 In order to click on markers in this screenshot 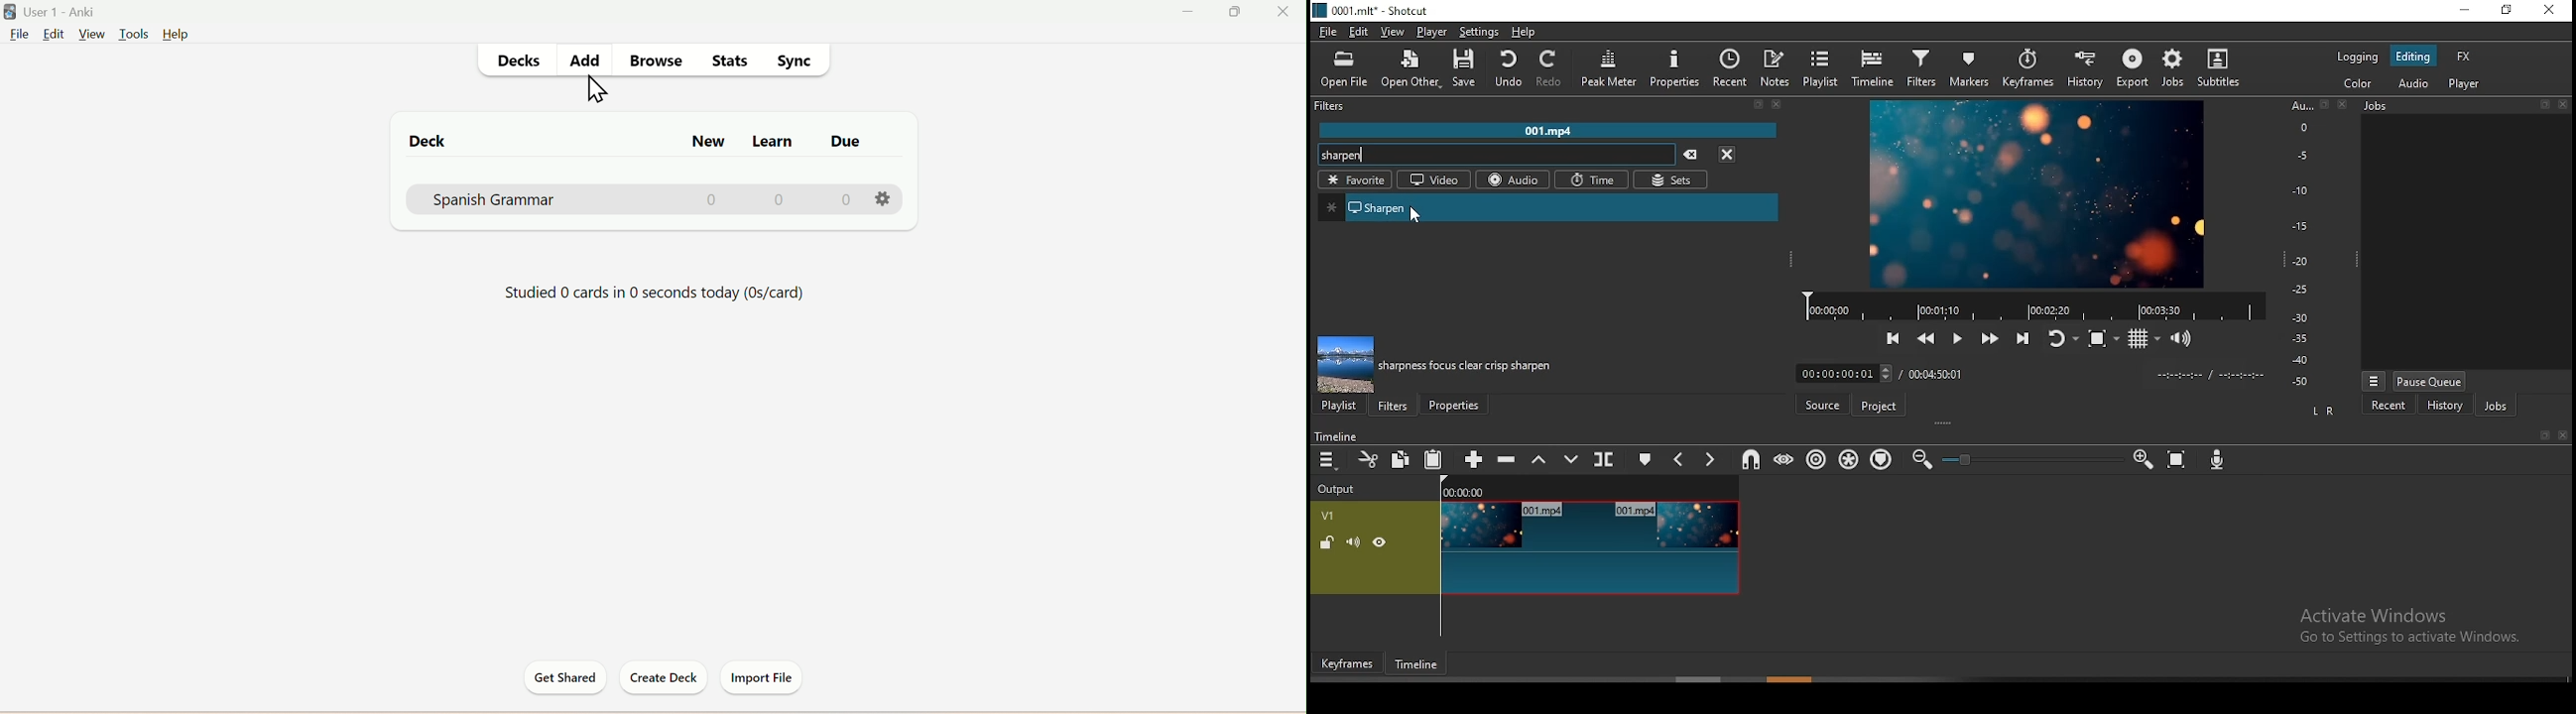, I will do `click(1968, 67)`.